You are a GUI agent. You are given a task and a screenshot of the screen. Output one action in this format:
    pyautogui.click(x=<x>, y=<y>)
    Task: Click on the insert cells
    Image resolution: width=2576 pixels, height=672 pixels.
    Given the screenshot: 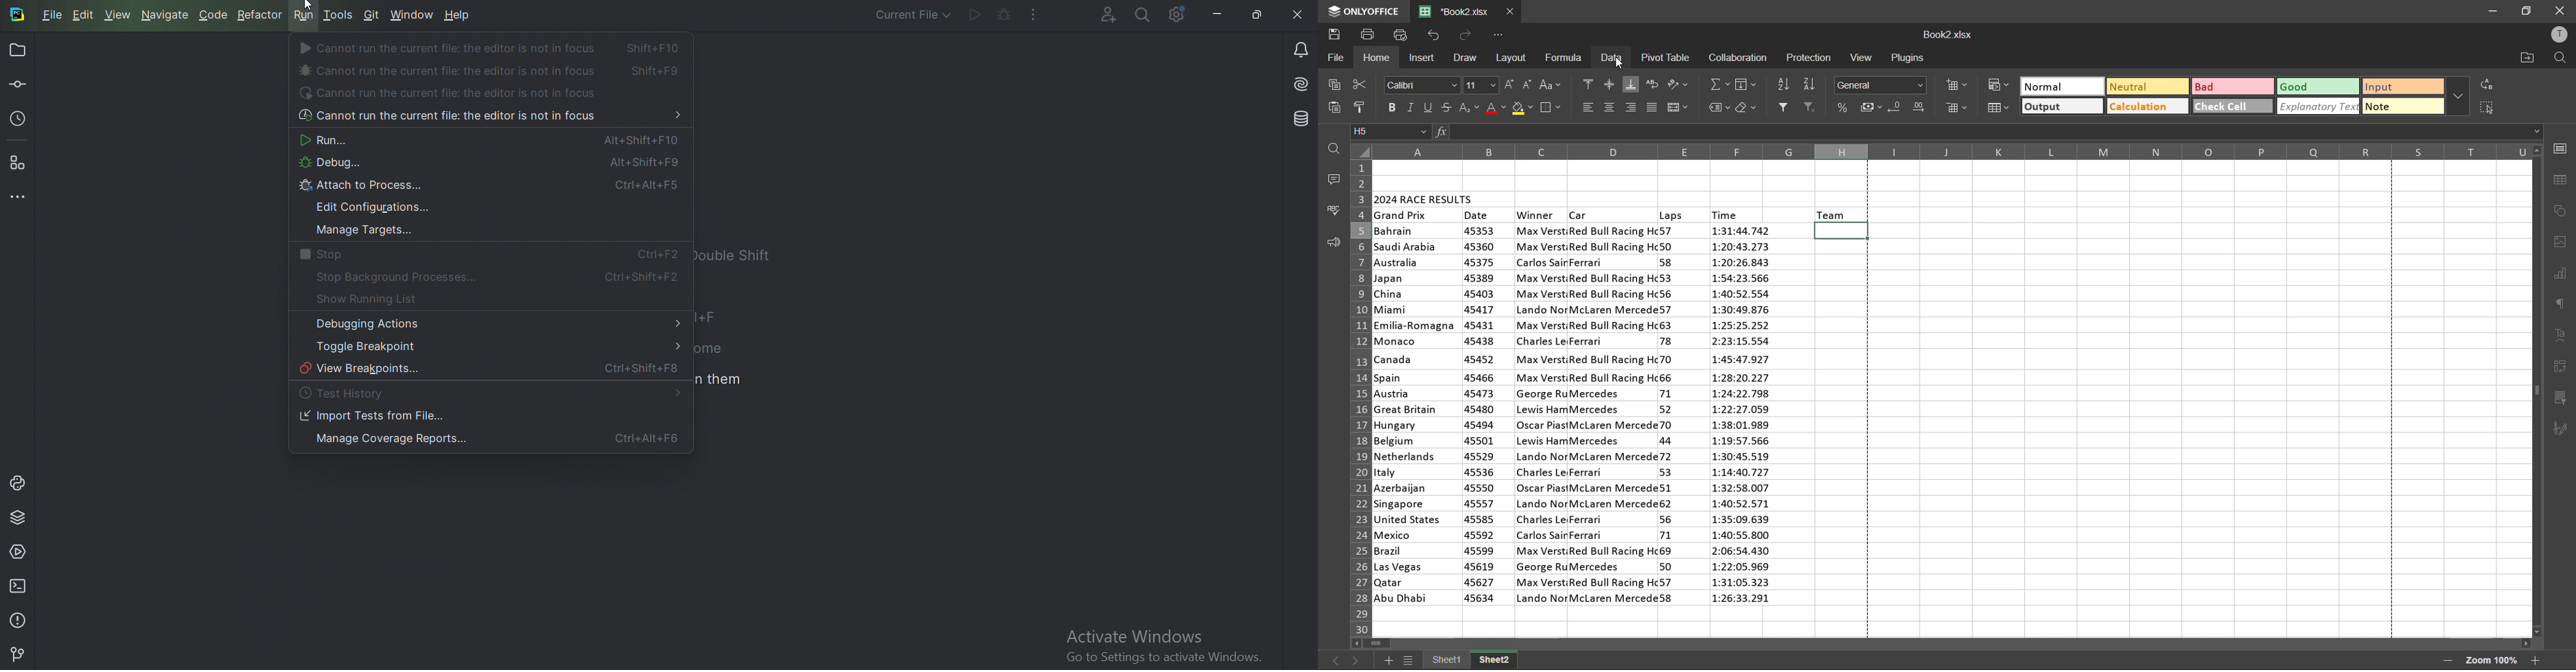 What is the action you would take?
    pyautogui.click(x=1958, y=84)
    